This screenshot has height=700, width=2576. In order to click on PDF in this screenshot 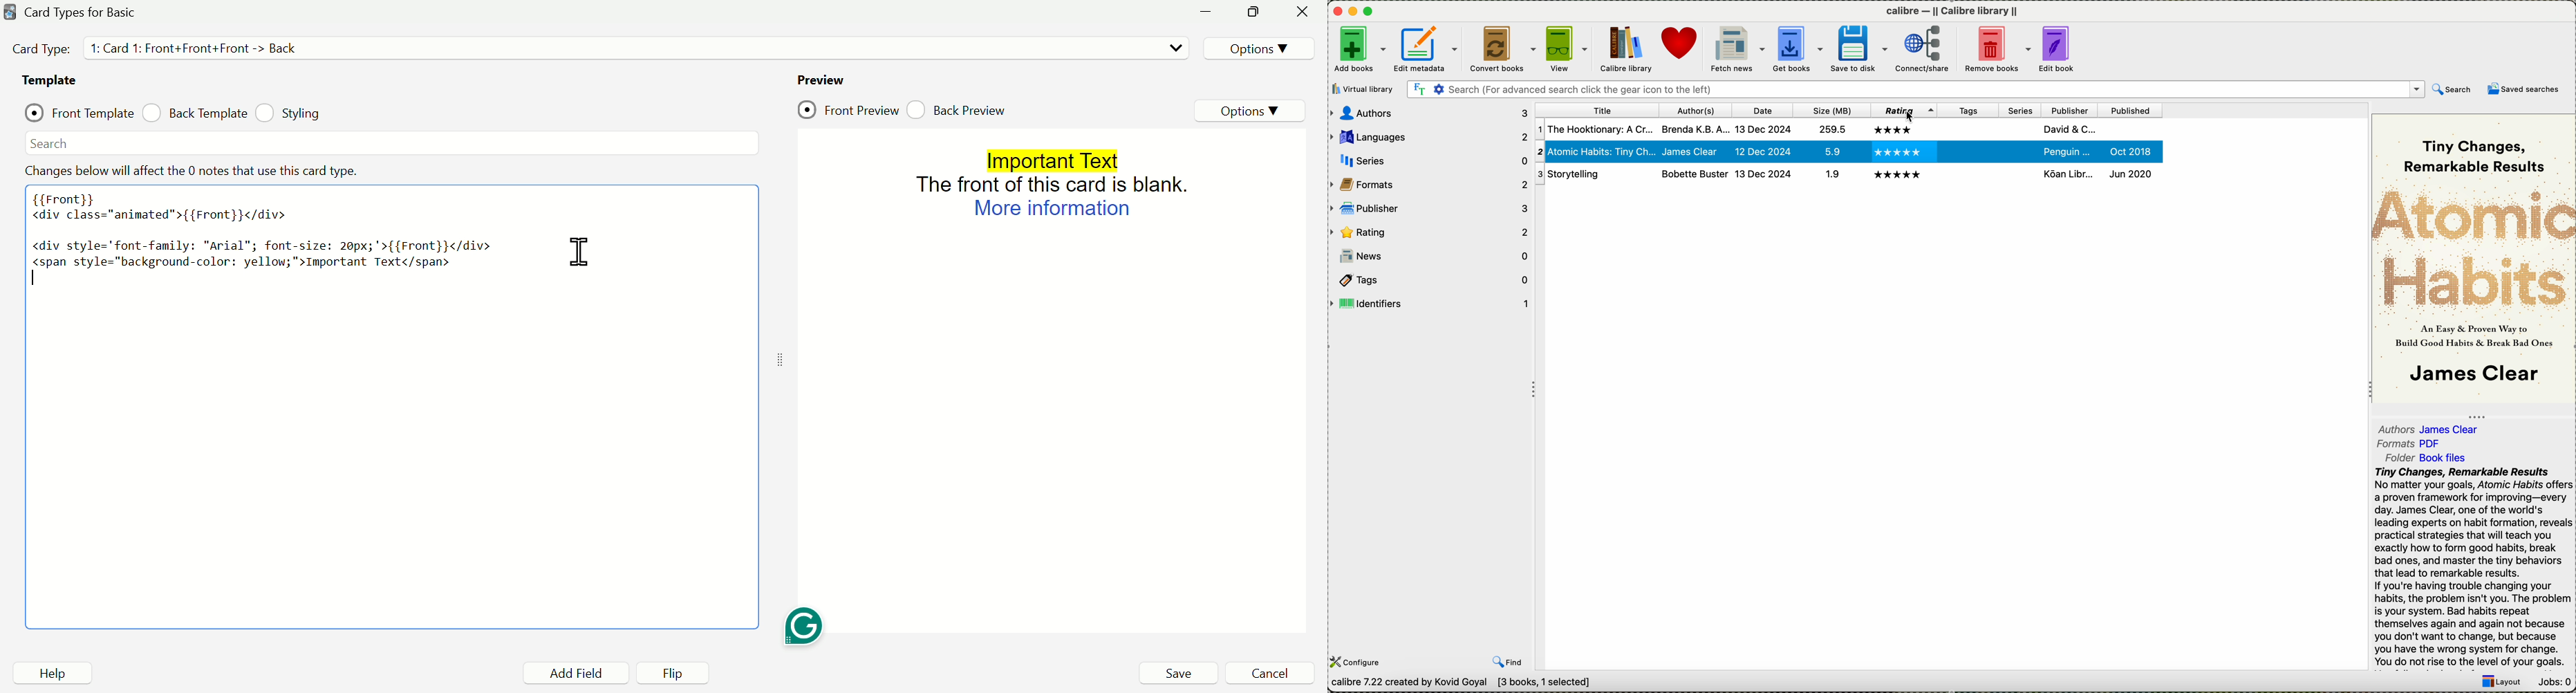, I will do `click(2436, 442)`.